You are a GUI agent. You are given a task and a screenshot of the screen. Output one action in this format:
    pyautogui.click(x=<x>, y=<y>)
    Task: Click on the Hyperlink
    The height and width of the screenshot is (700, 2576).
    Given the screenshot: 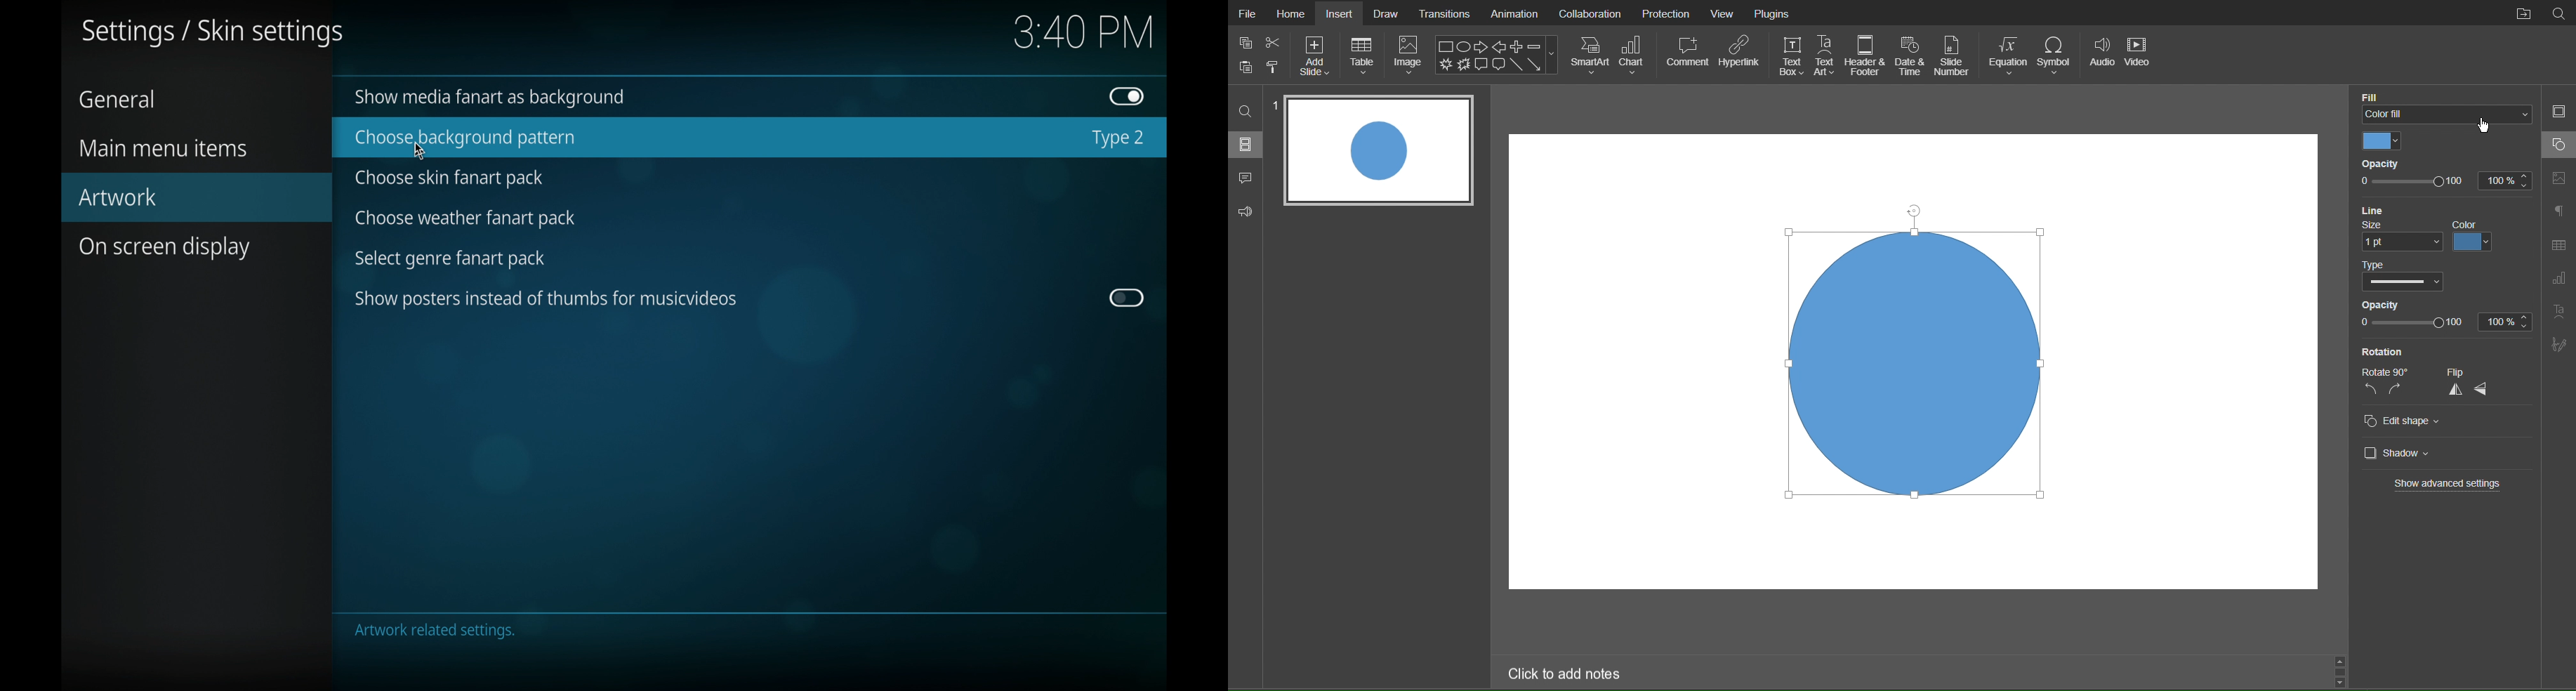 What is the action you would take?
    pyautogui.click(x=1740, y=55)
    